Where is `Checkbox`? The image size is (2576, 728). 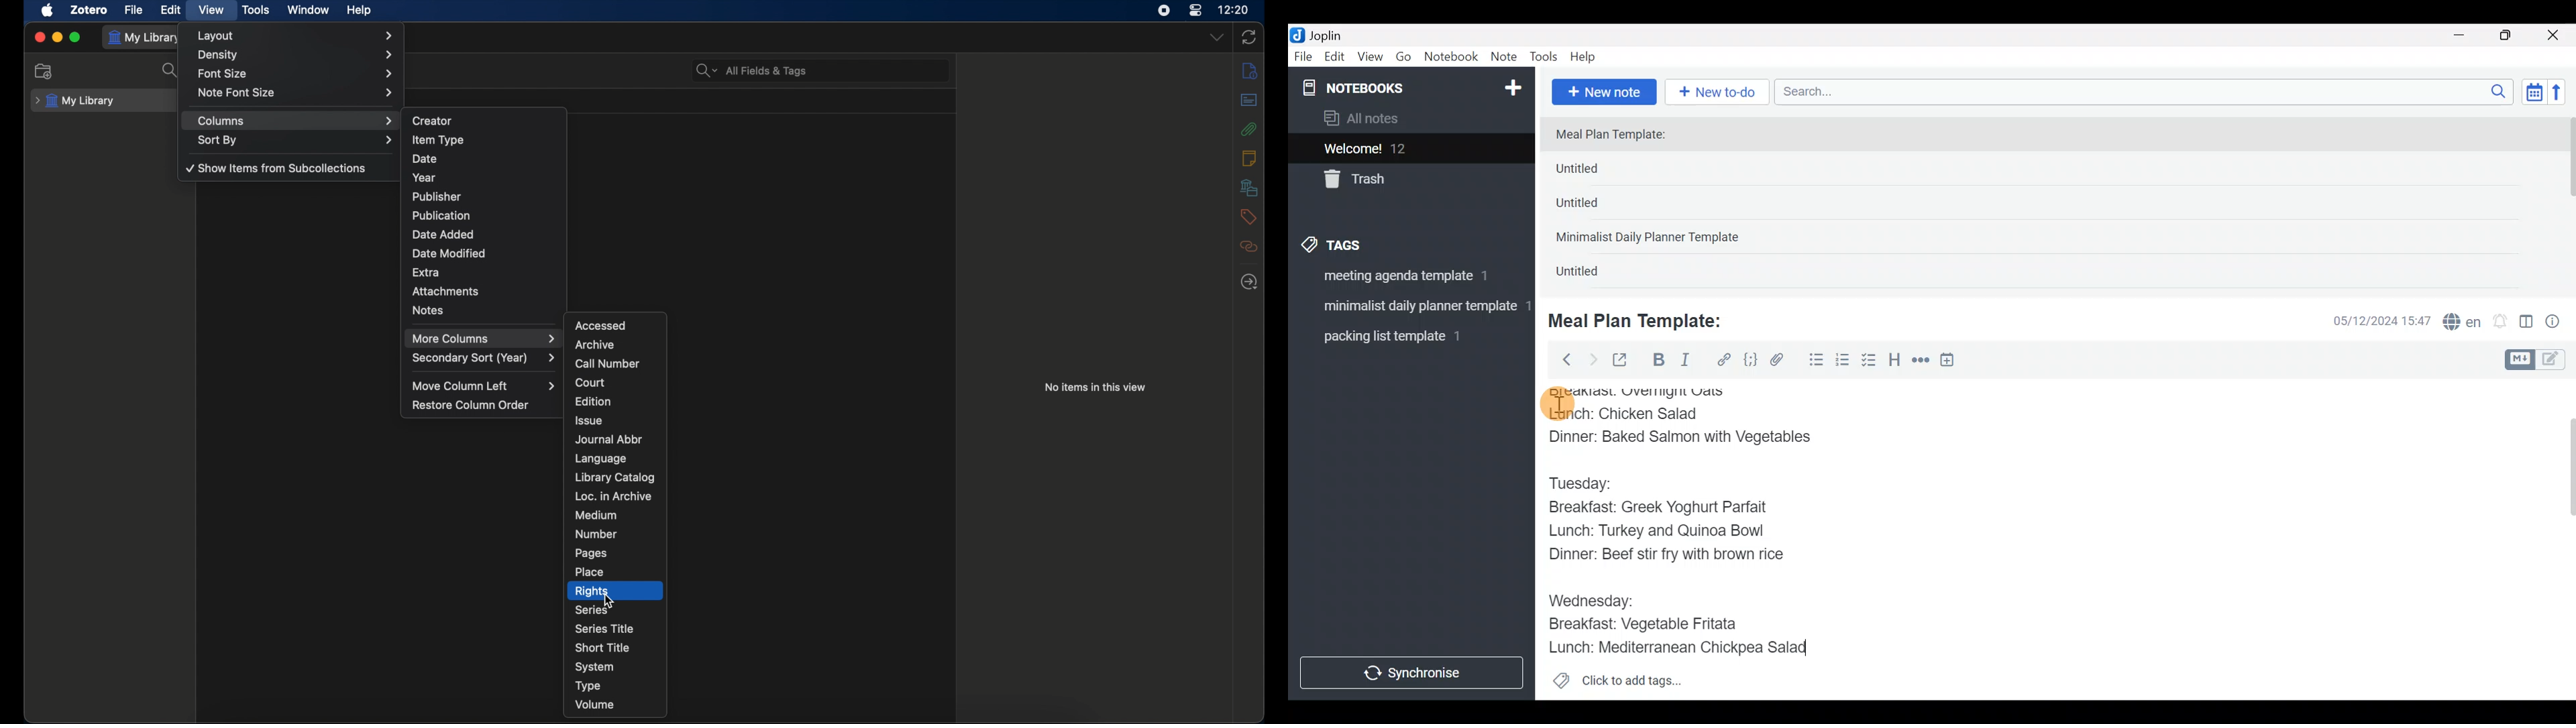 Checkbox is located at coordinates (1870, 361).